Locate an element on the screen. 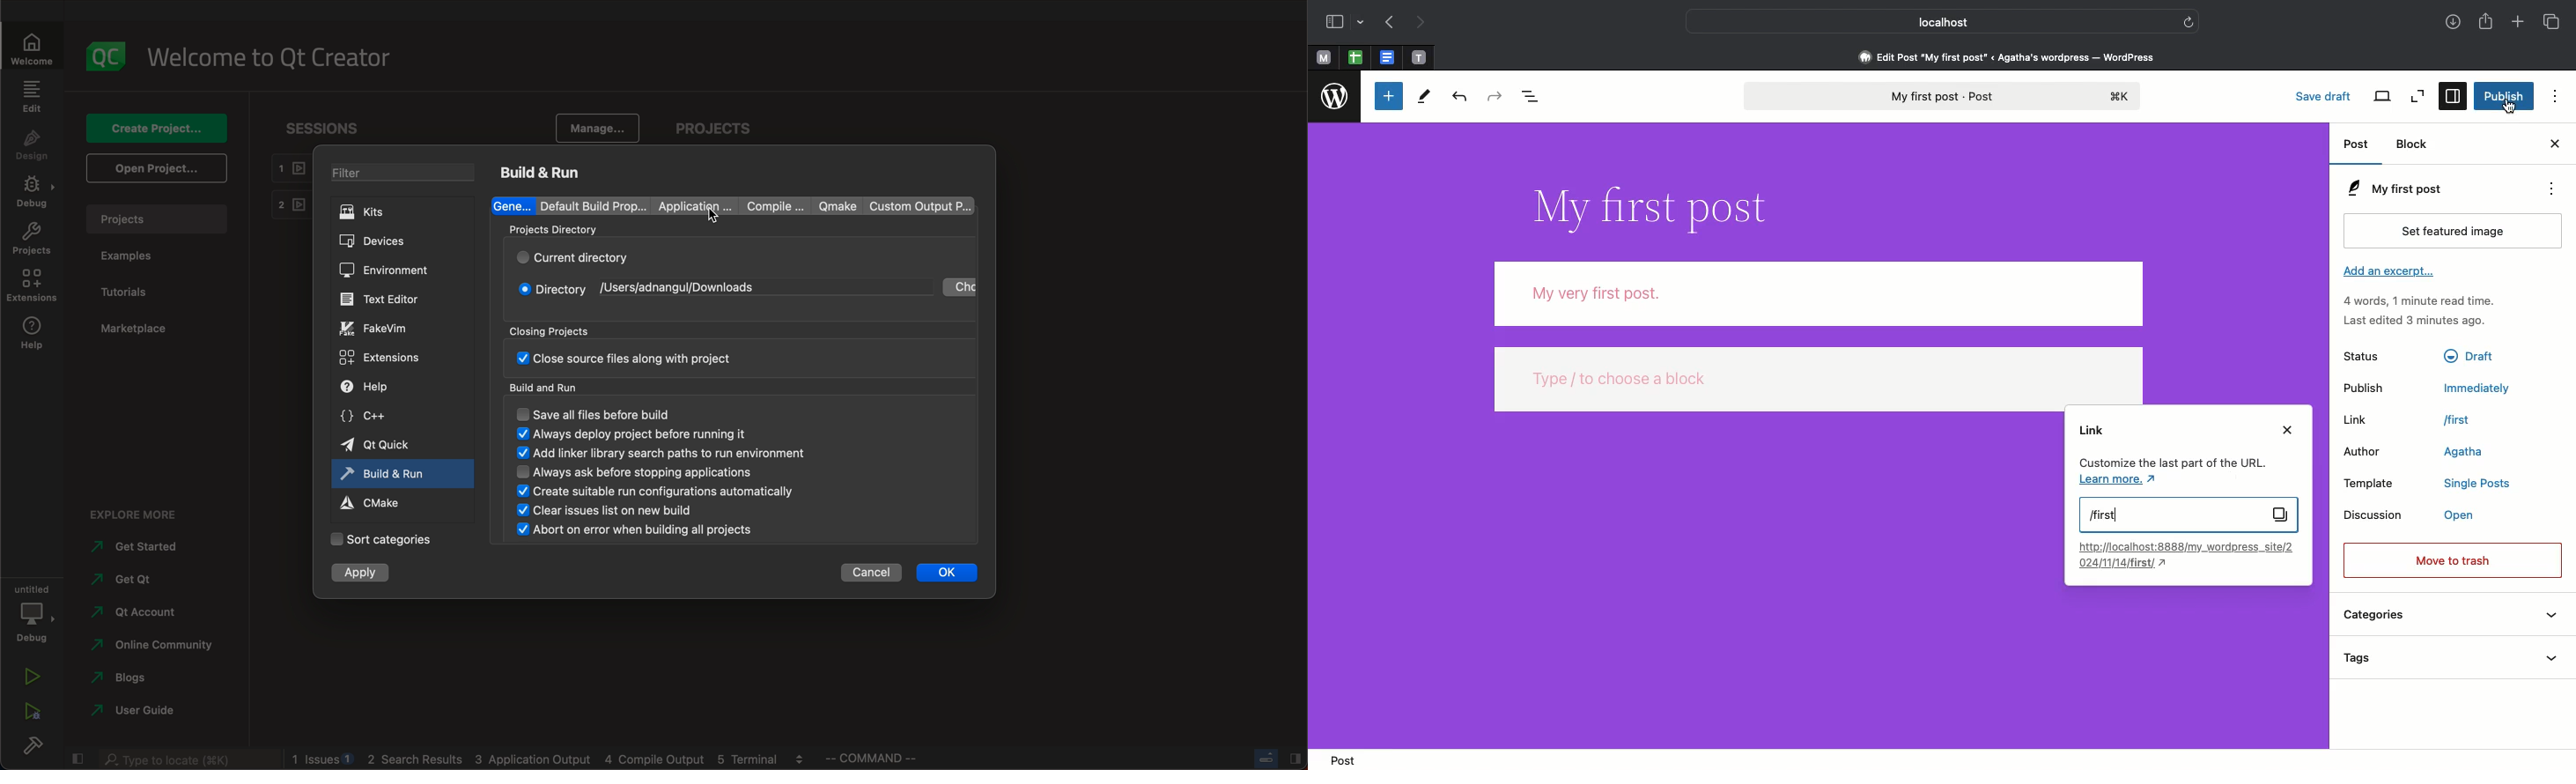 The image size is (2576, 784). Actions is located at coordinates (2550, 189).